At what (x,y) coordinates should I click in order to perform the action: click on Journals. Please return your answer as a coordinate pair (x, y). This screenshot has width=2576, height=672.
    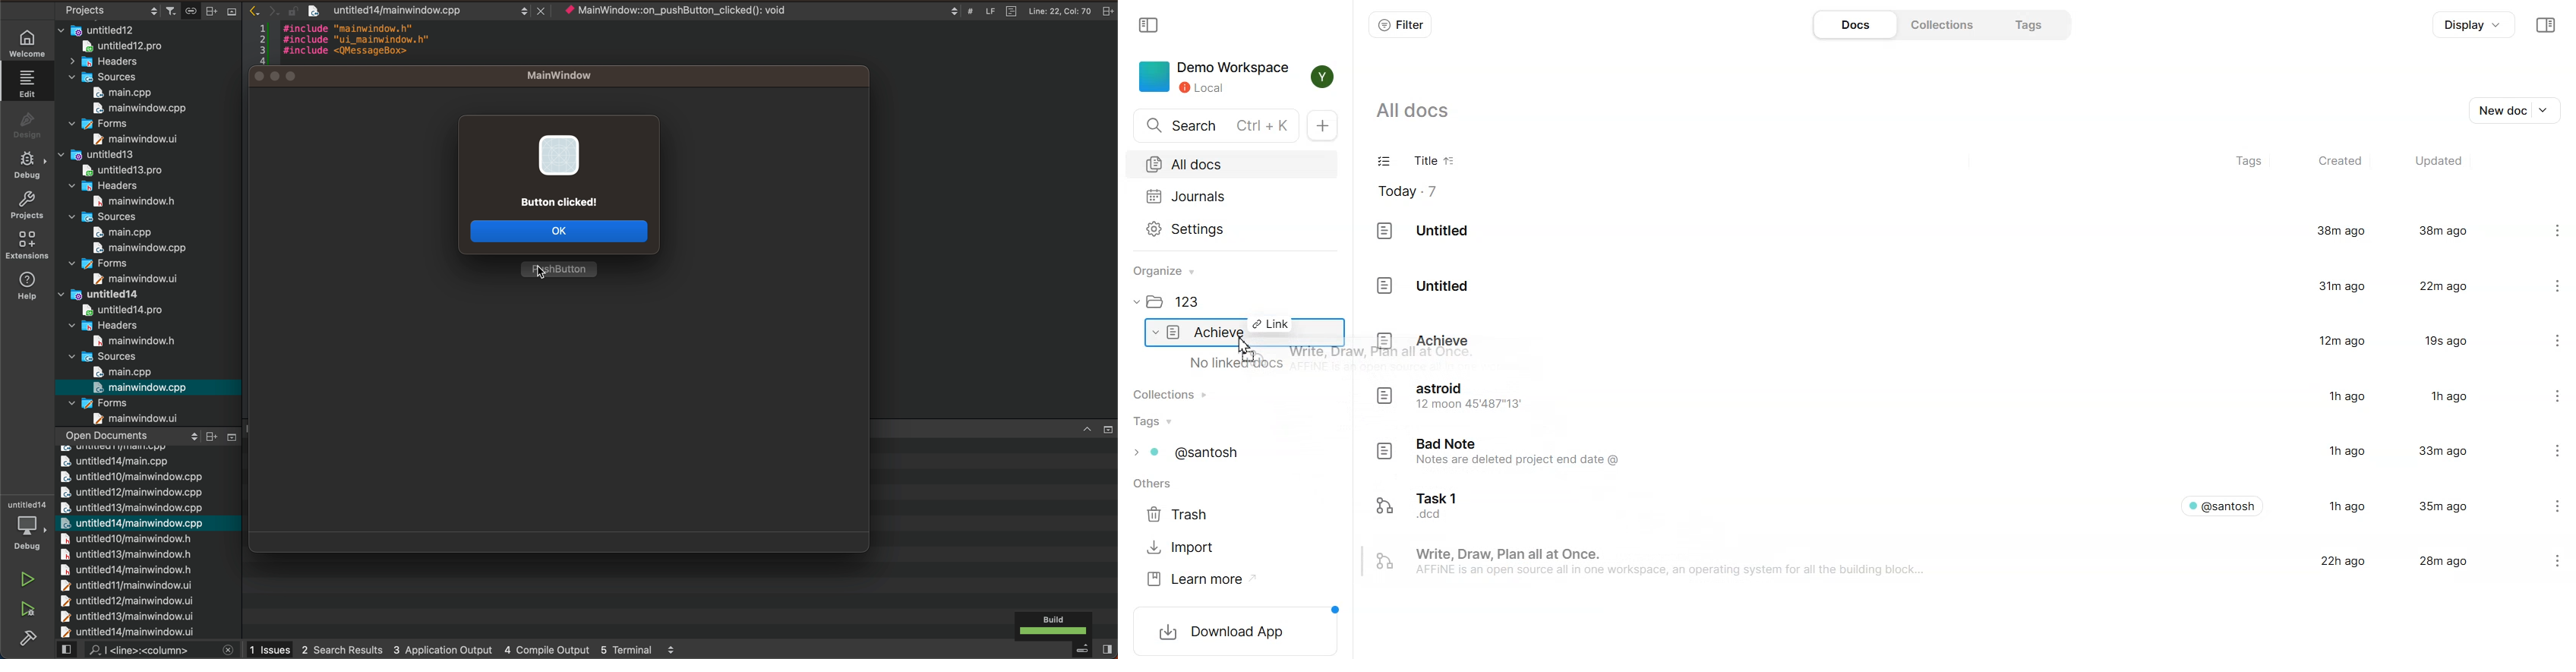
    Looking at the image, I should click on (1231, 196).